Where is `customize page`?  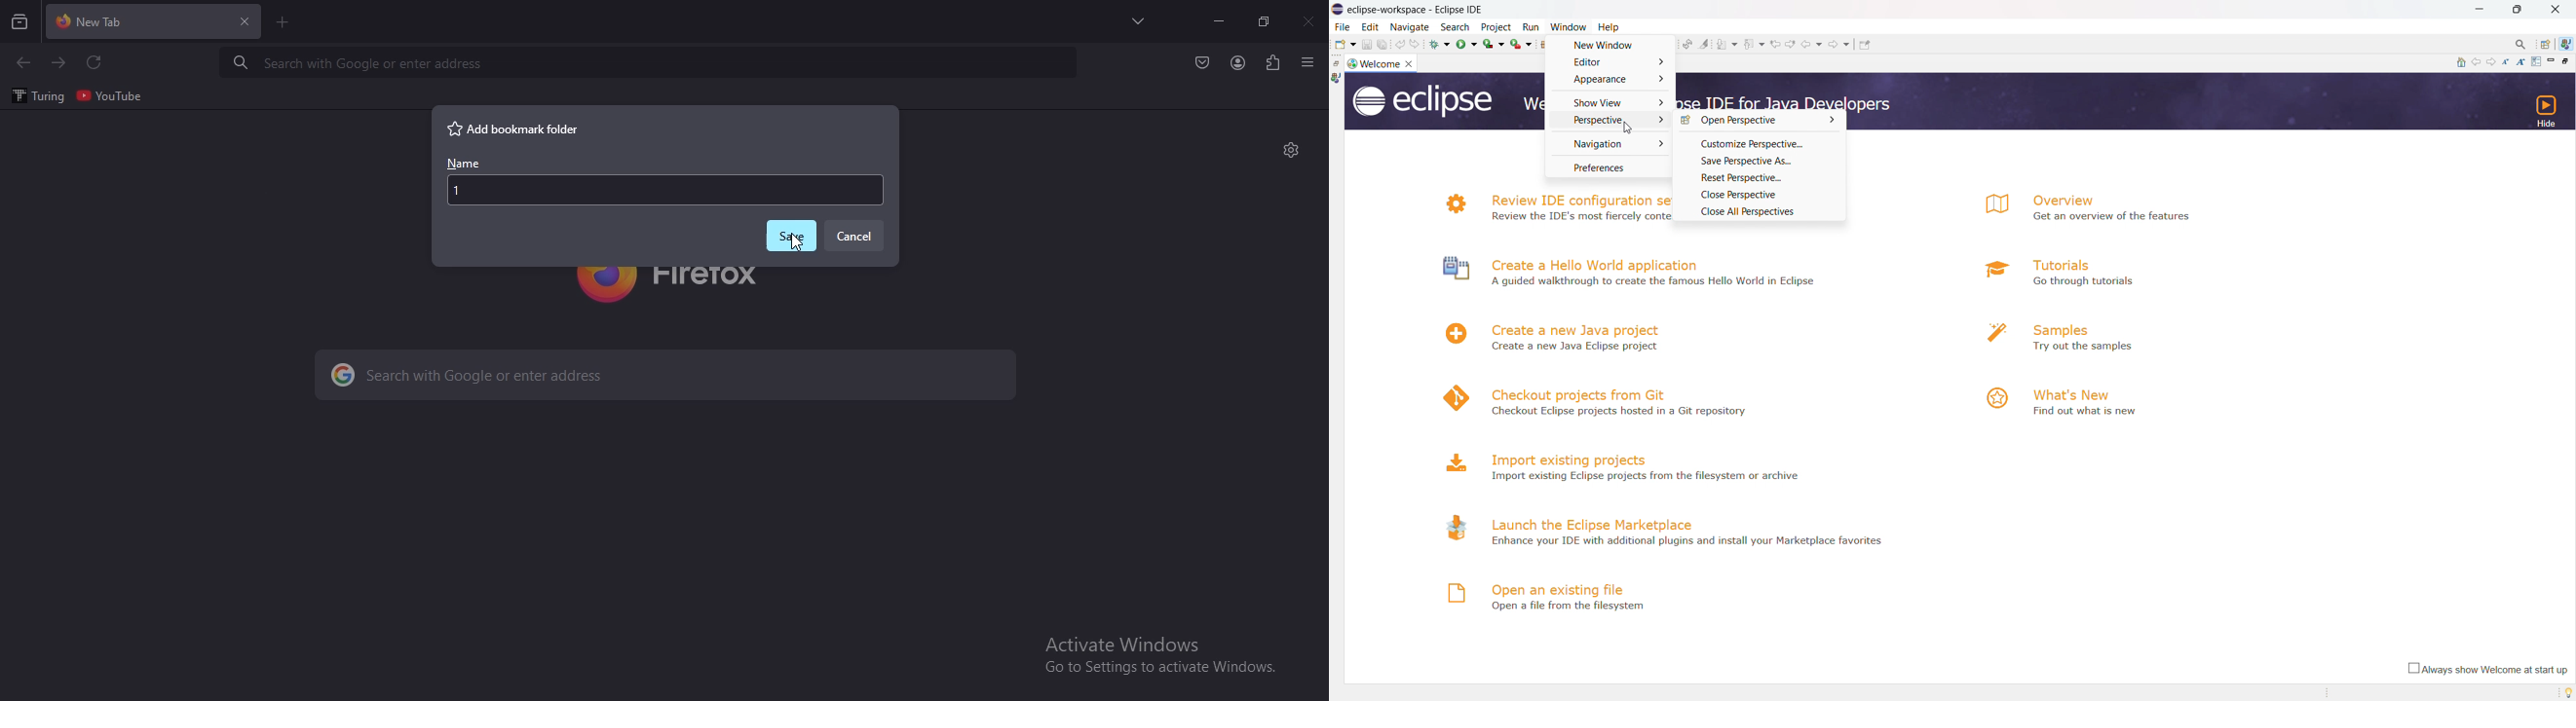
customize page is located at coordinates (2536, 62).